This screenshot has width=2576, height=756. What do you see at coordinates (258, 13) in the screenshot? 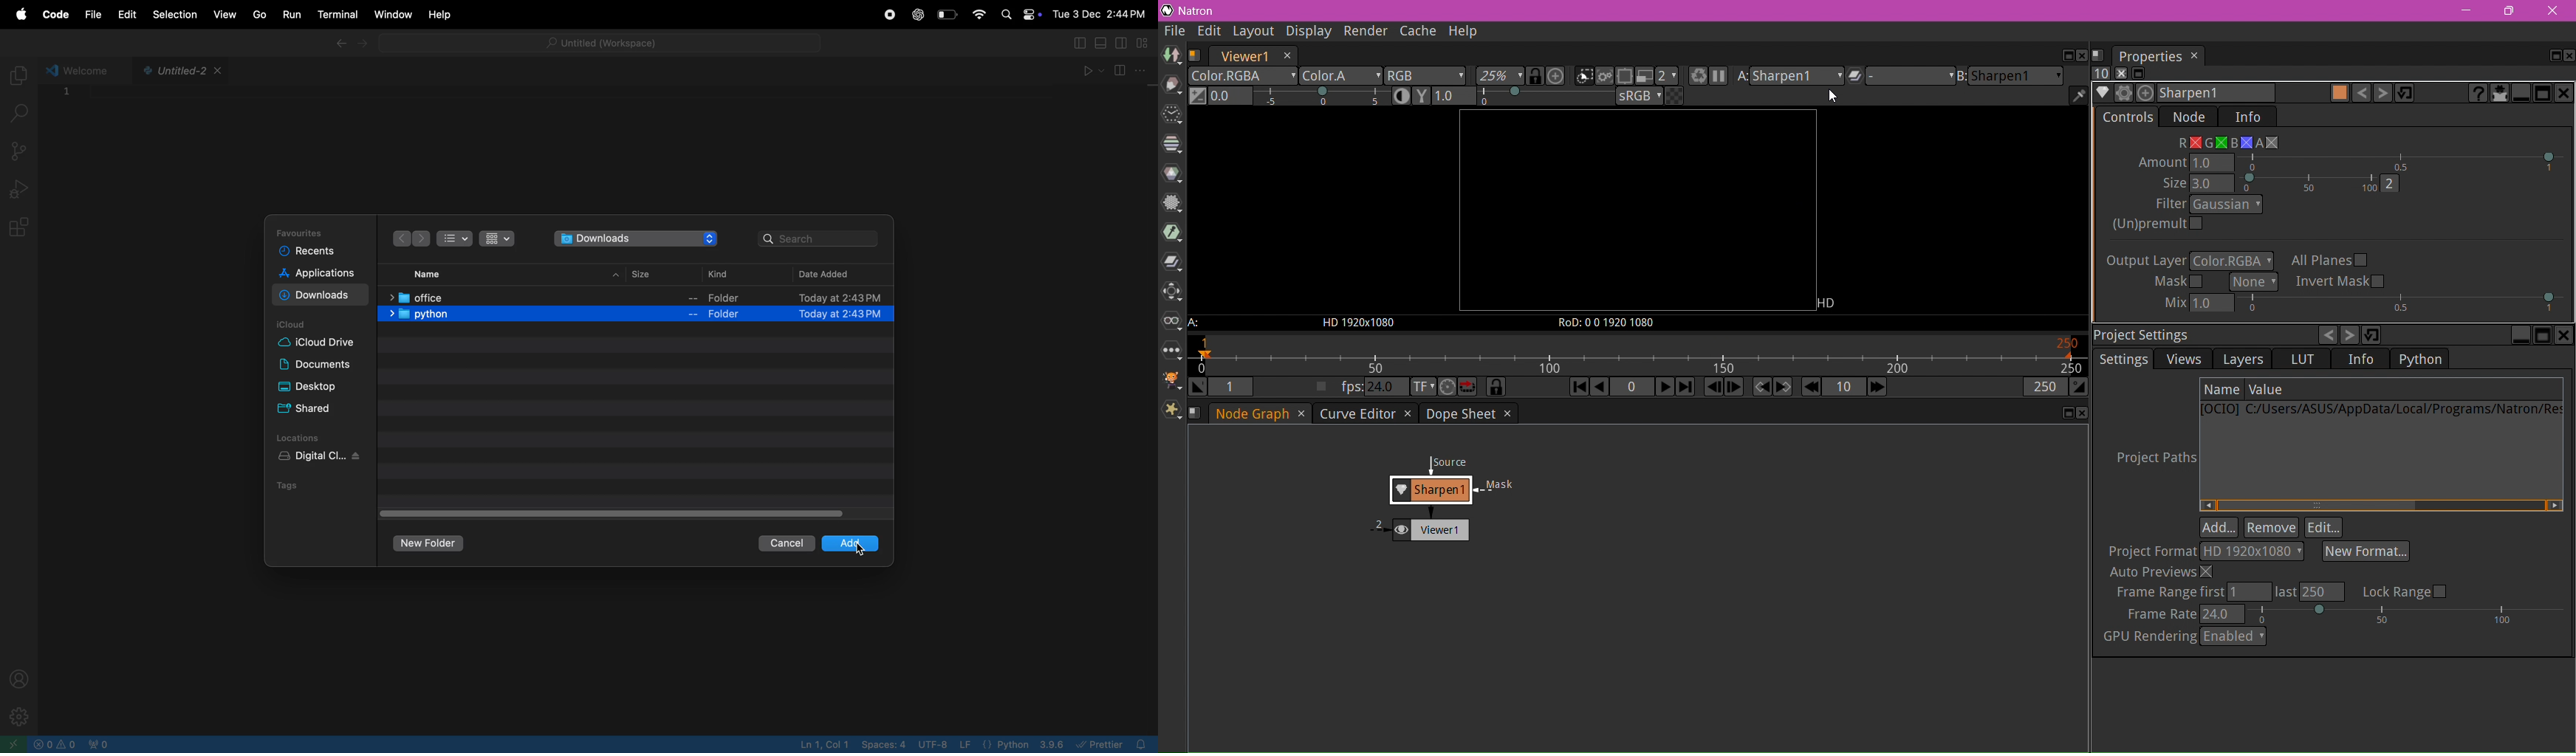
I see `go` at bounding box center [258, 13].